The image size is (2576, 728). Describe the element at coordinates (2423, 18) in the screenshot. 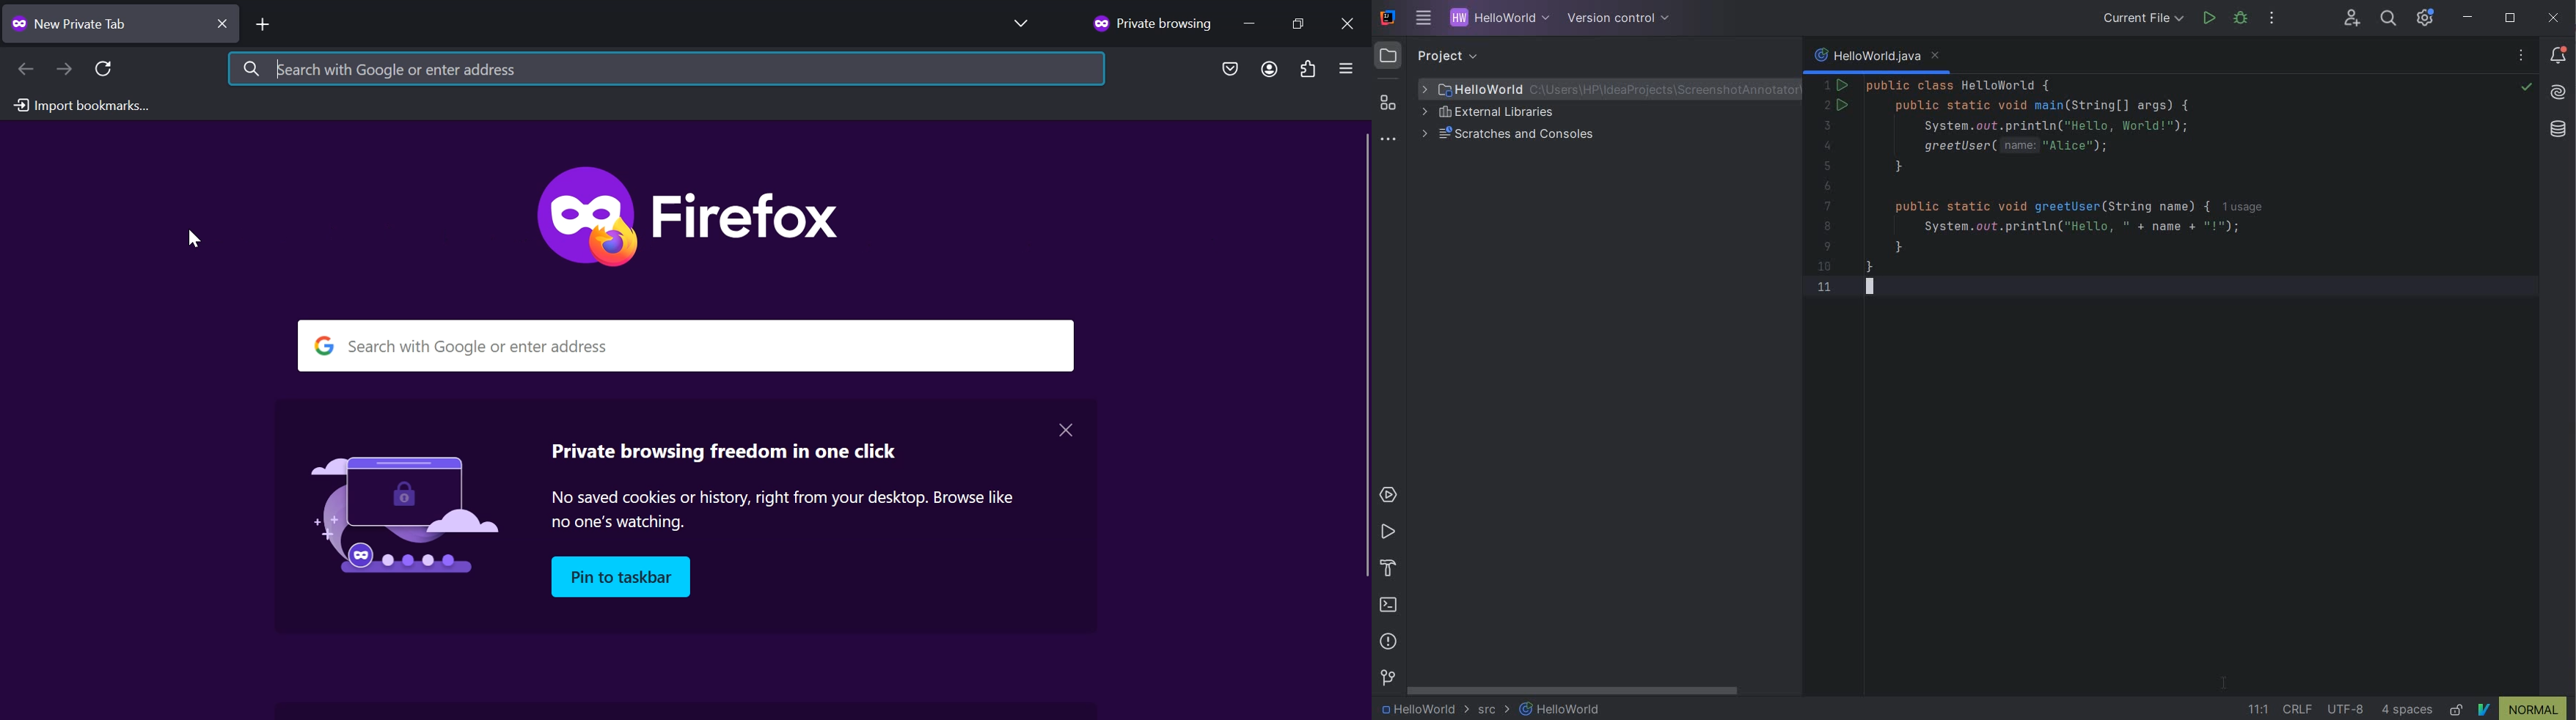

I see `IDE AND PROJECT SETTINGS` at that location.